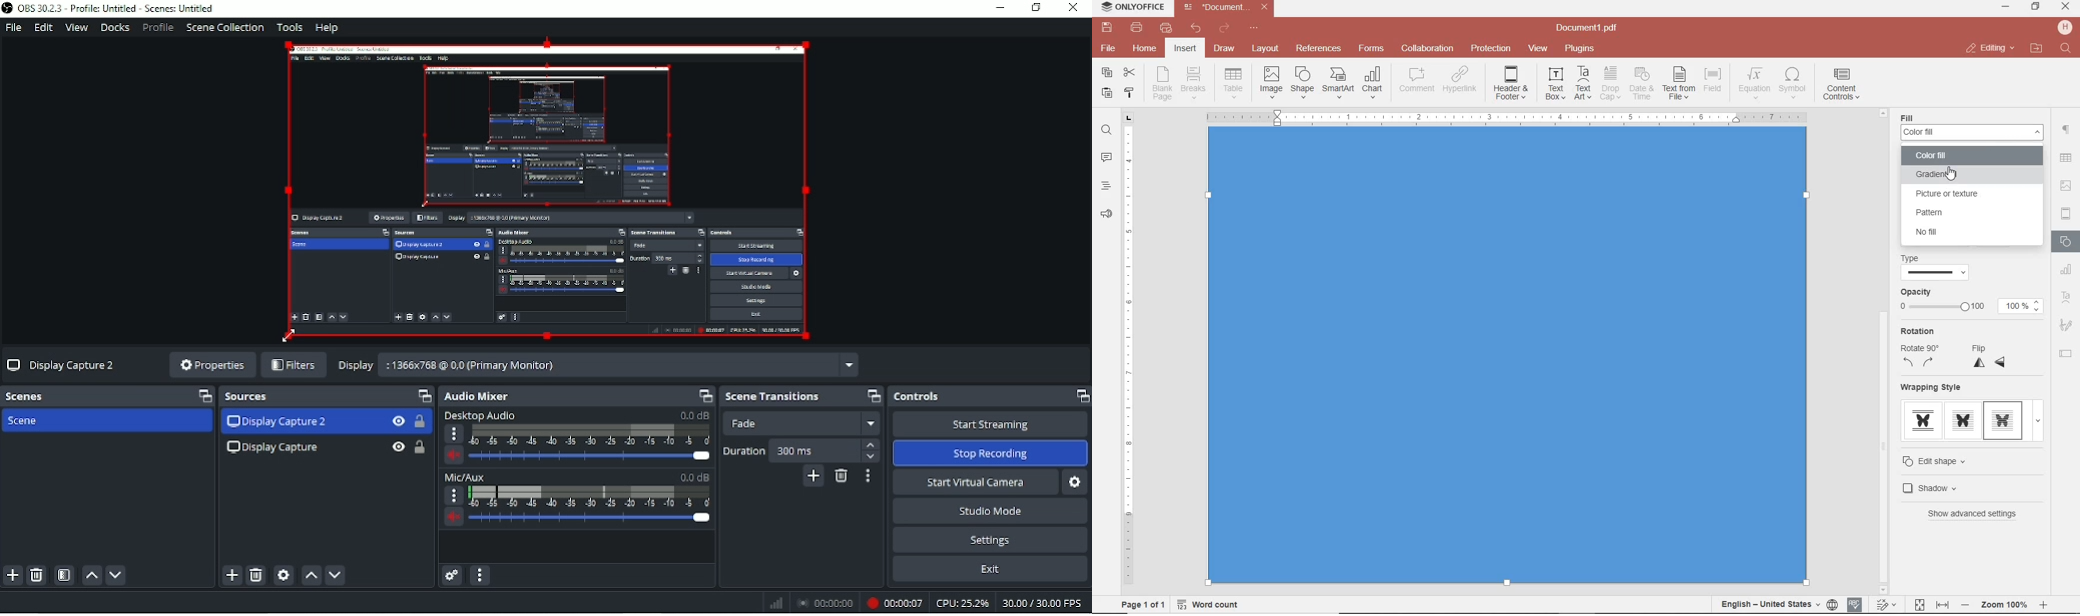 This screenshot has height=616, width=2100. What do you see at coordinates (825, 603) in the screenshot?
I see `00:00:00` at bounding box center [825, 603].